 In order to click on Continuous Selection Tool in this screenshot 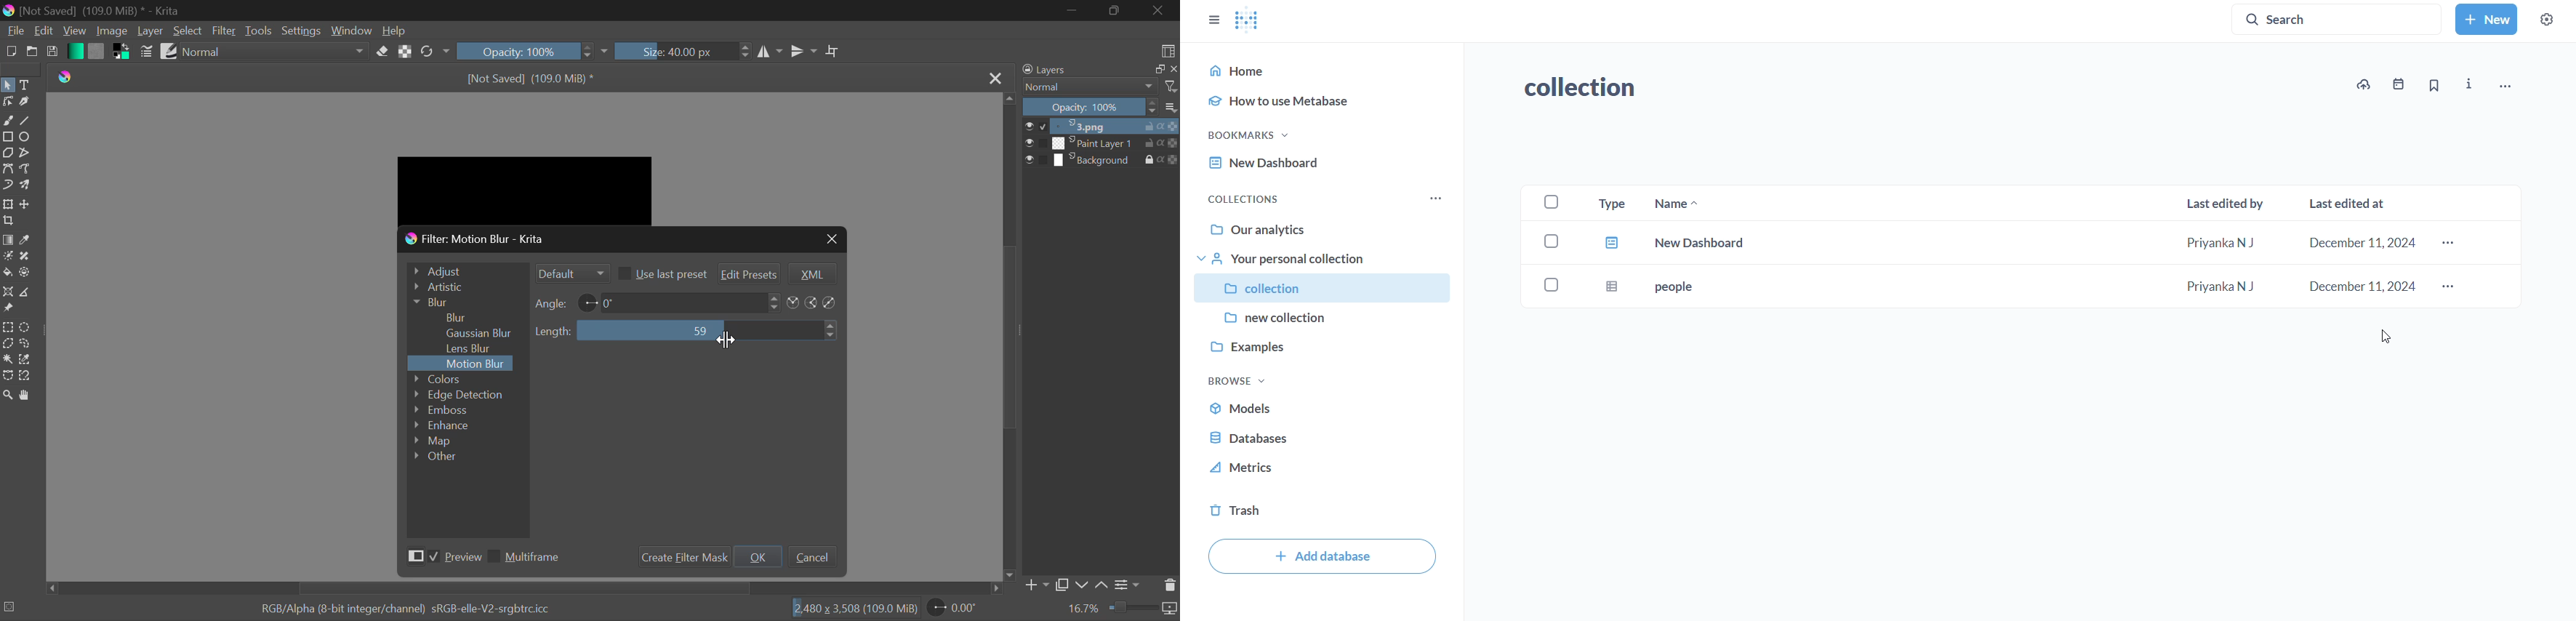, I will do `click(7, 359)`.